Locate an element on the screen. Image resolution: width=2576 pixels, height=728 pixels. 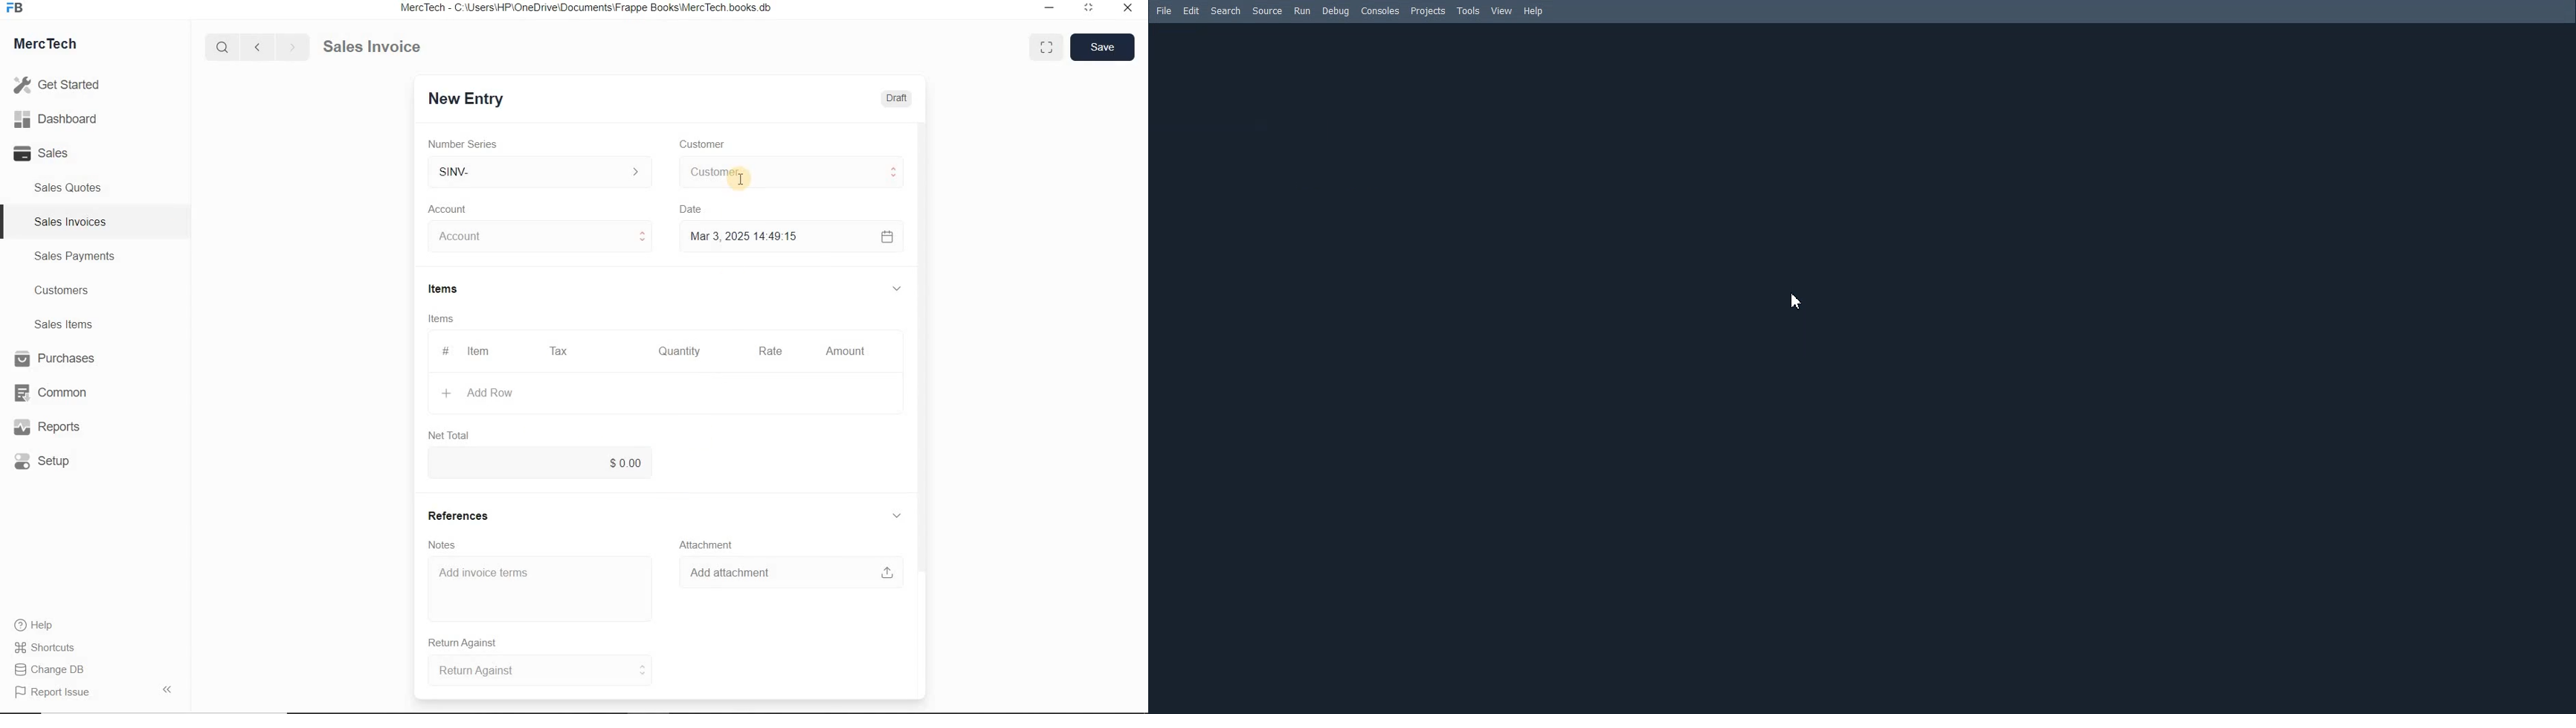
Run is located at coordinates (1302, 10).